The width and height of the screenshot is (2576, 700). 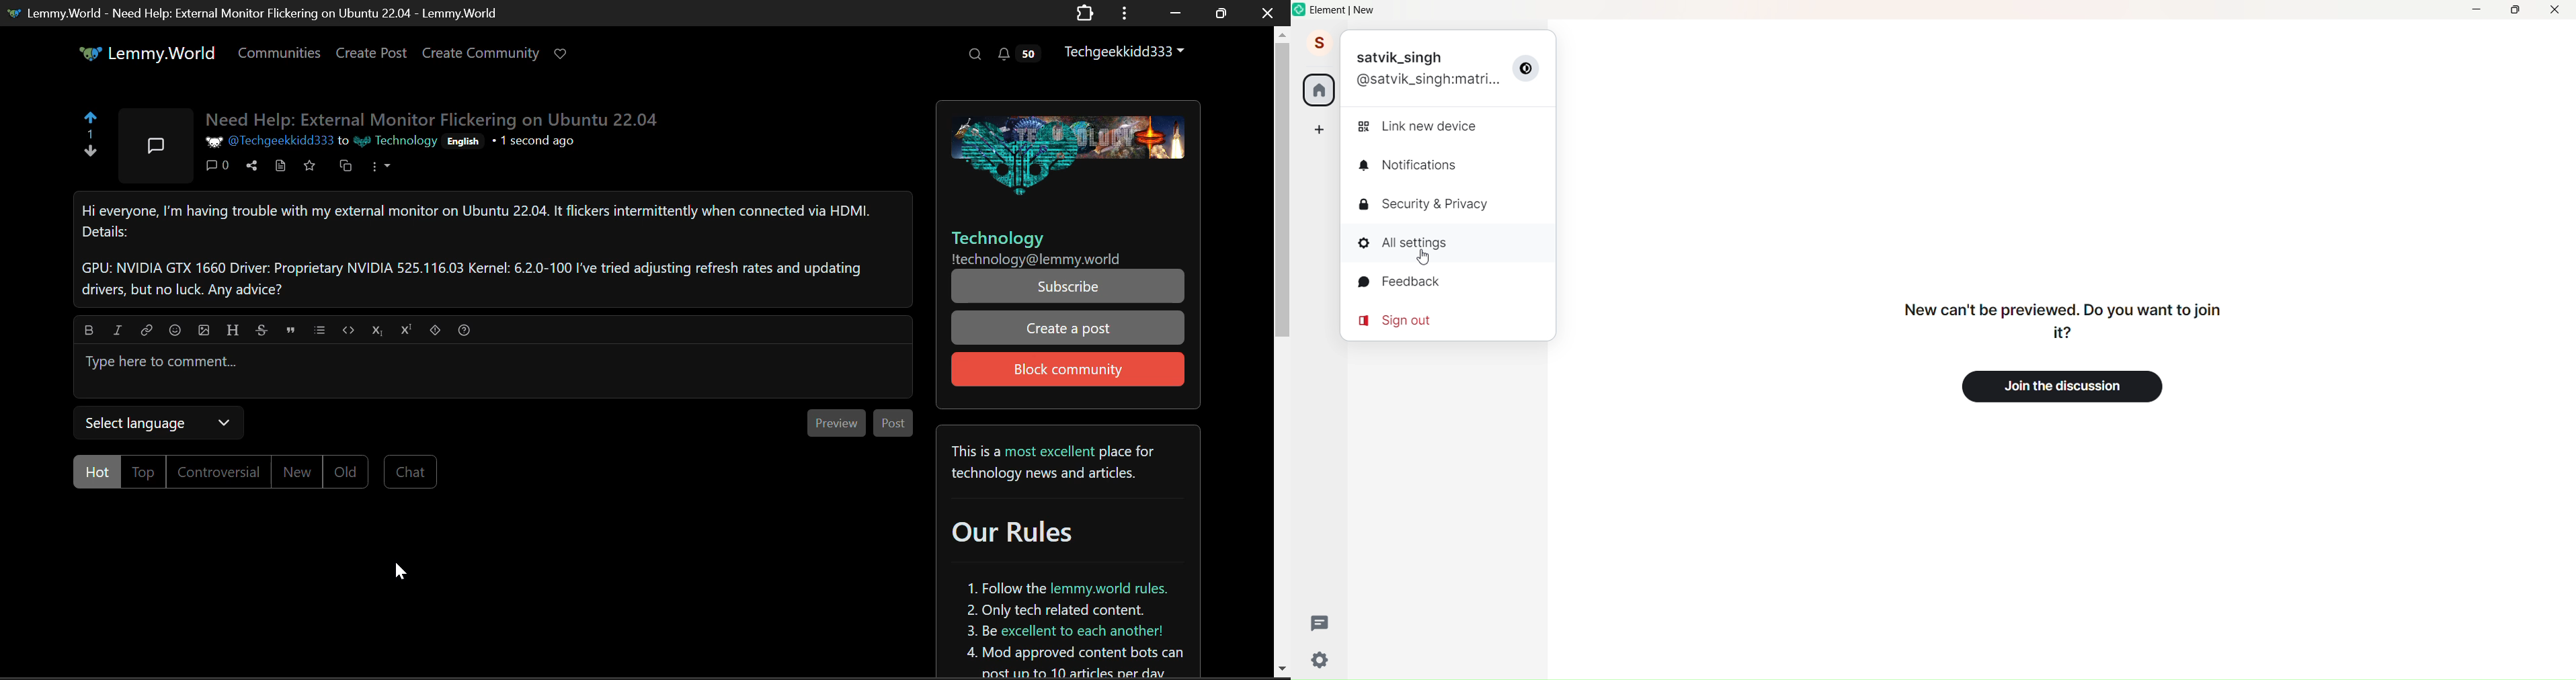 What do you see at coordinates (2556, 10) in the screenshot?
I see `Close` at bounding box center [2556, 10].